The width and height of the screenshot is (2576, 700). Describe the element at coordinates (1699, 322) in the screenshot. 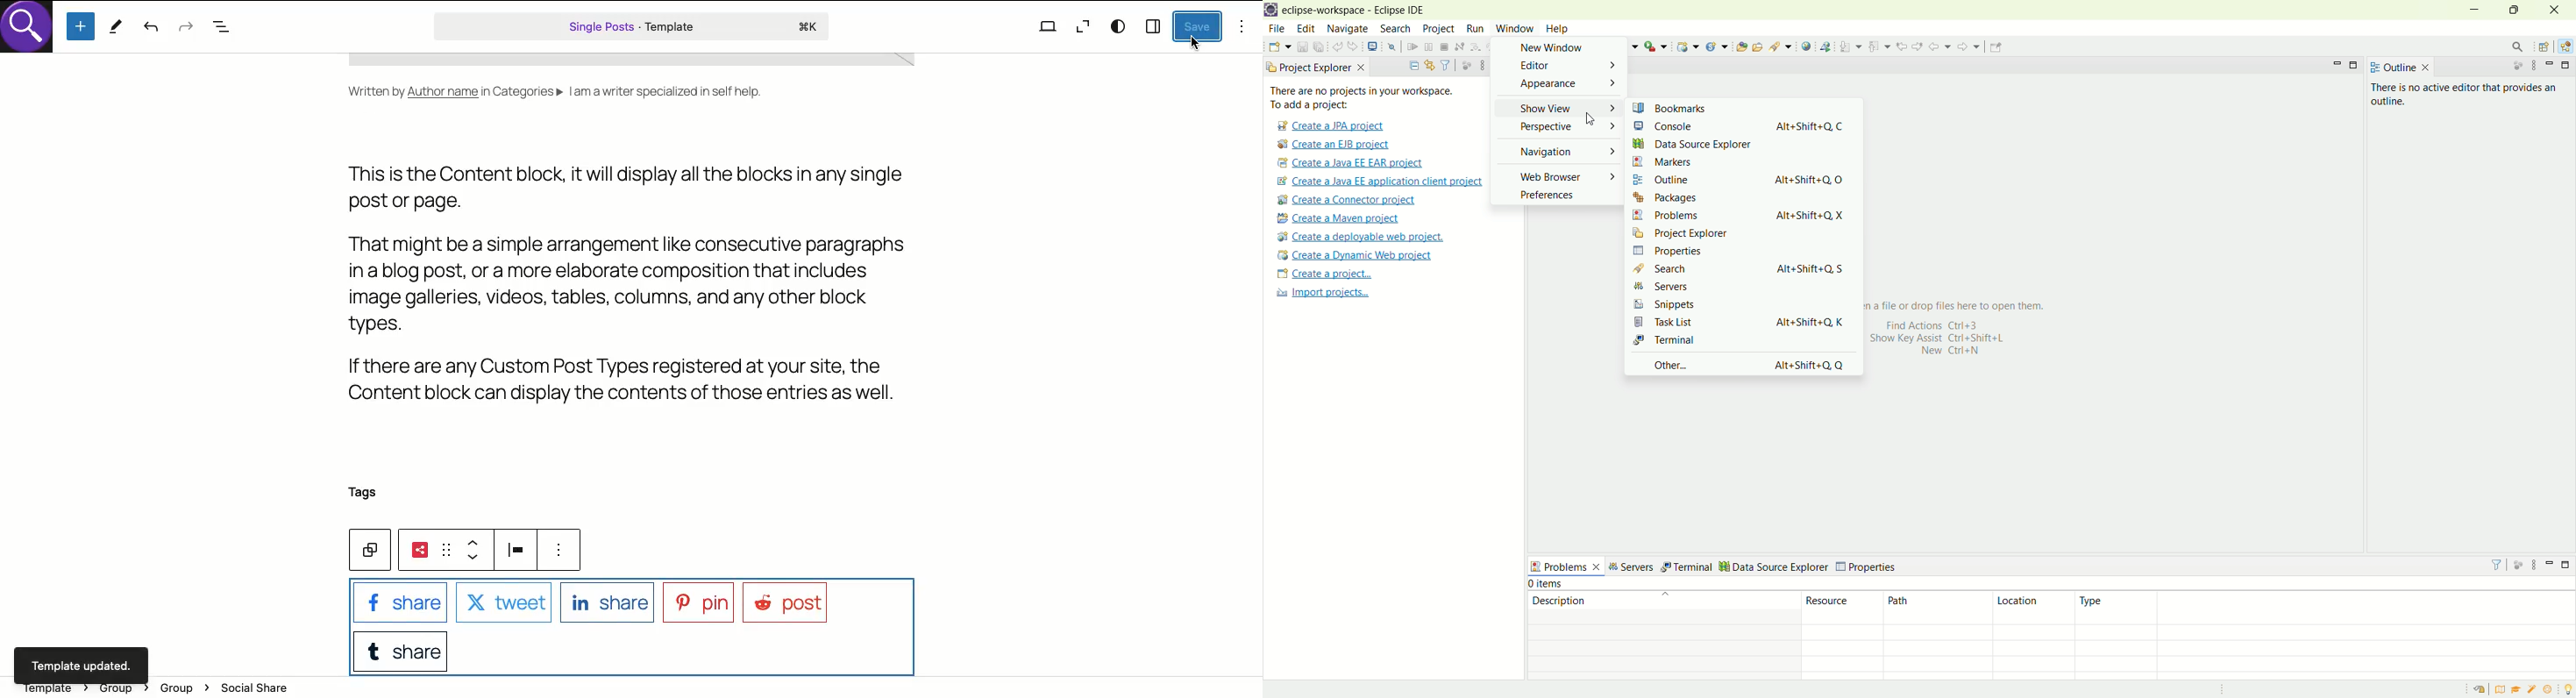

I see `task list` at that location.